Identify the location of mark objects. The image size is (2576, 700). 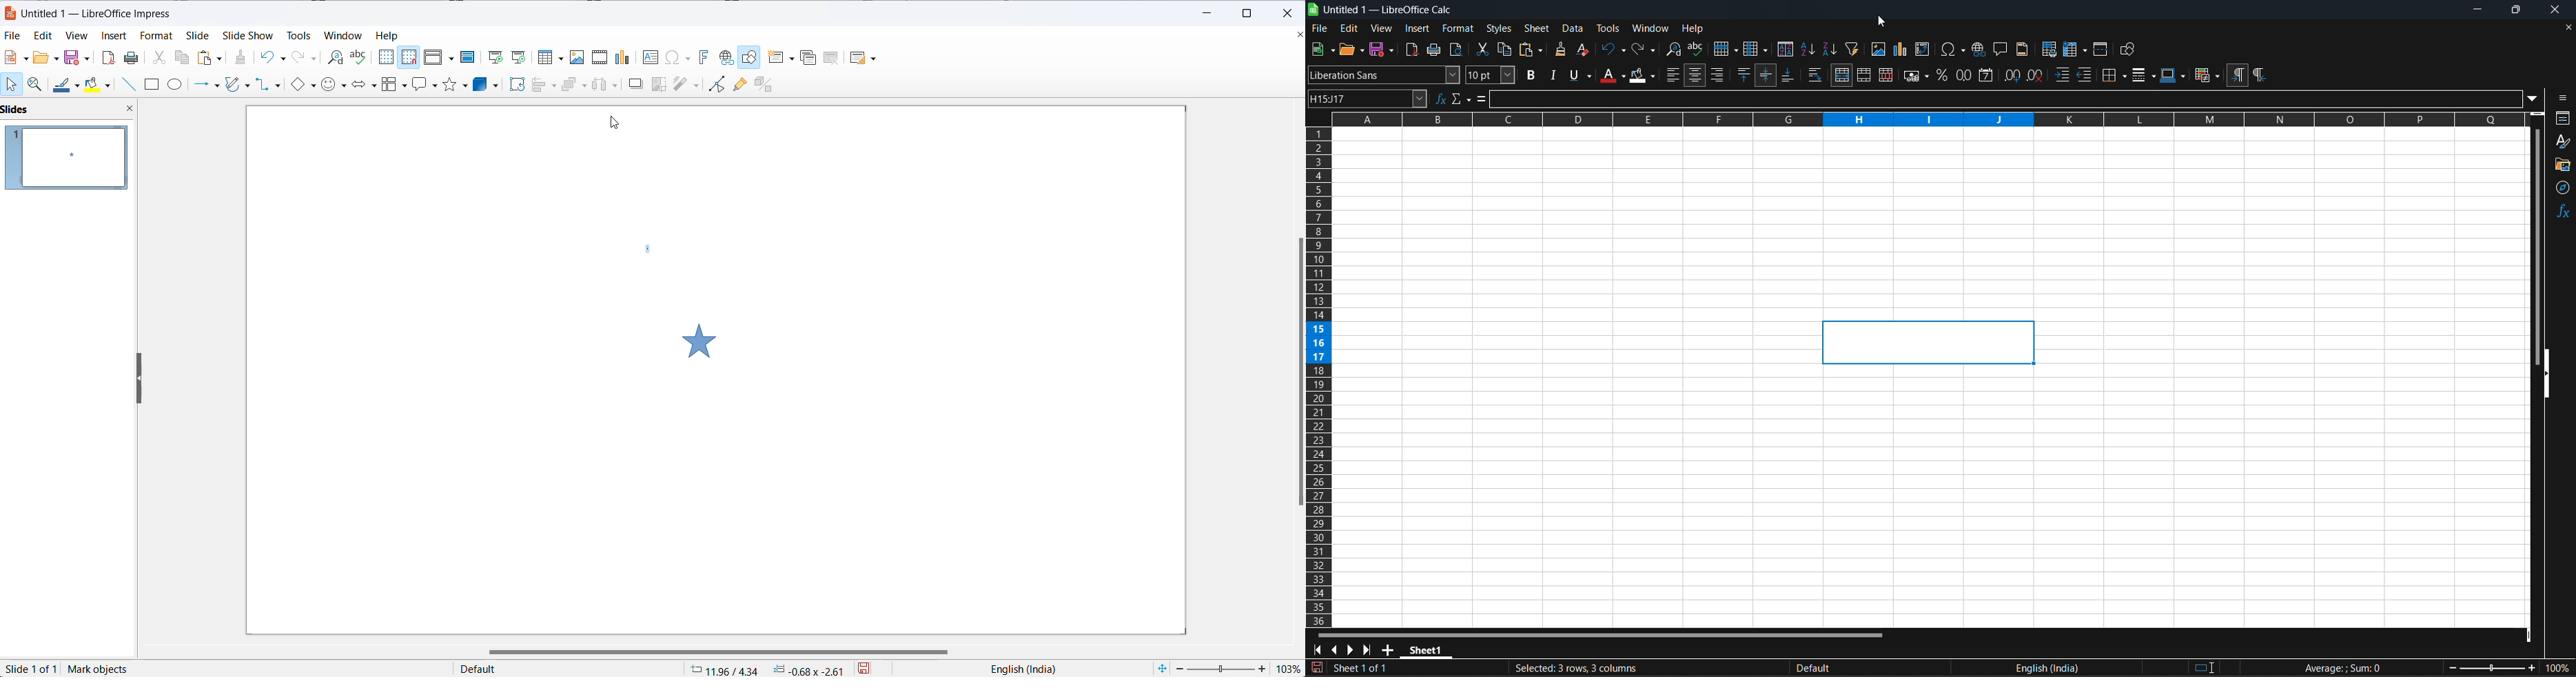
(101, 669).